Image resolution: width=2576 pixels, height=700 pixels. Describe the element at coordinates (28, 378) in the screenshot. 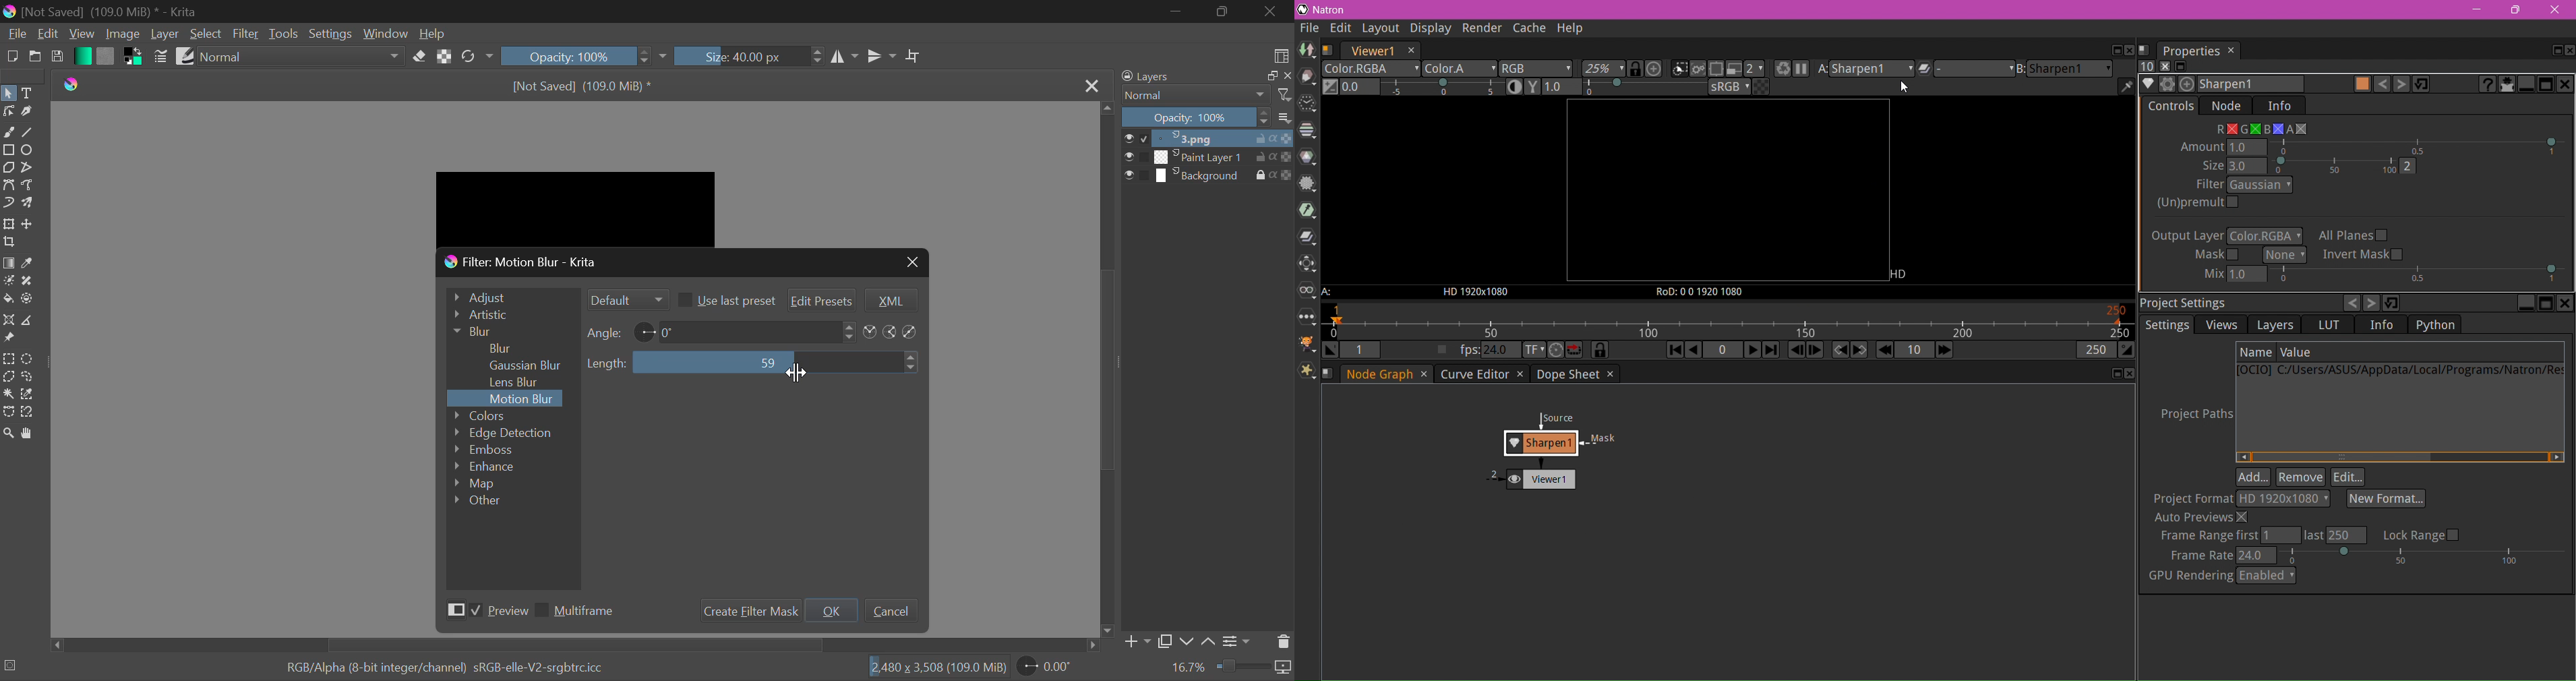

I see `Freehand Selection Tool` at that location.